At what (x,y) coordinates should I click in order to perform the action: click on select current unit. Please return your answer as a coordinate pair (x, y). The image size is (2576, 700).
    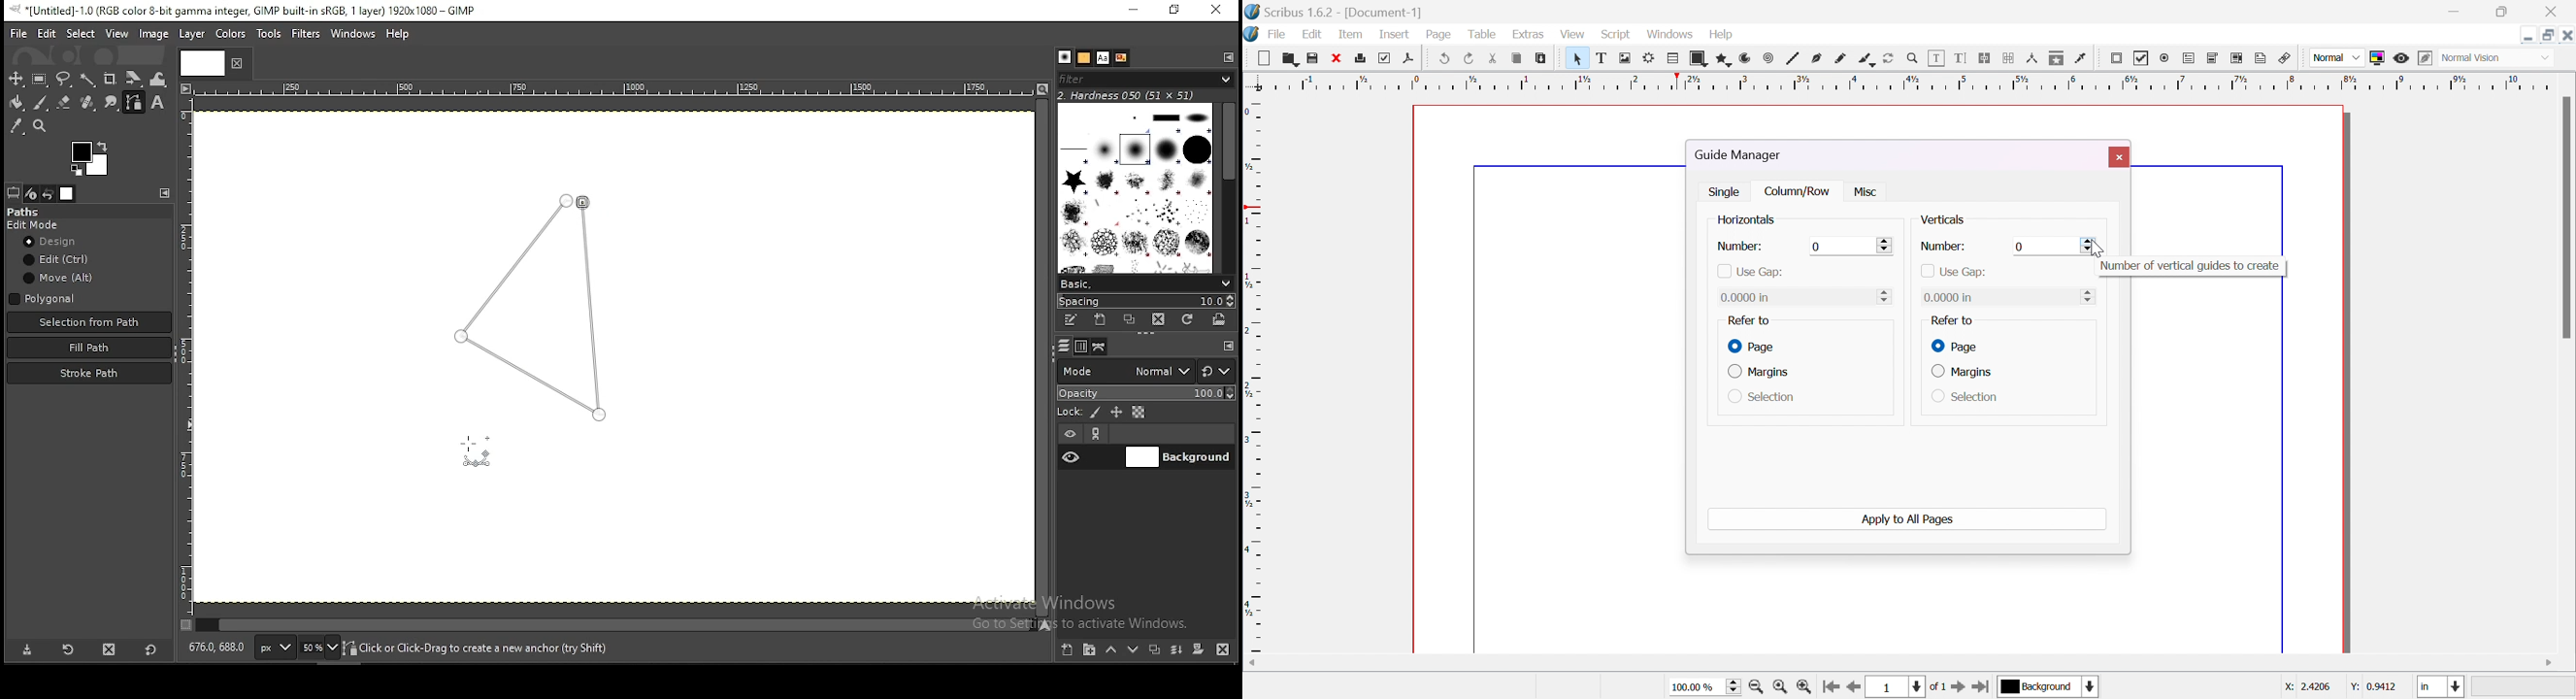
    Looking at the image, I should click on (2442, 687).